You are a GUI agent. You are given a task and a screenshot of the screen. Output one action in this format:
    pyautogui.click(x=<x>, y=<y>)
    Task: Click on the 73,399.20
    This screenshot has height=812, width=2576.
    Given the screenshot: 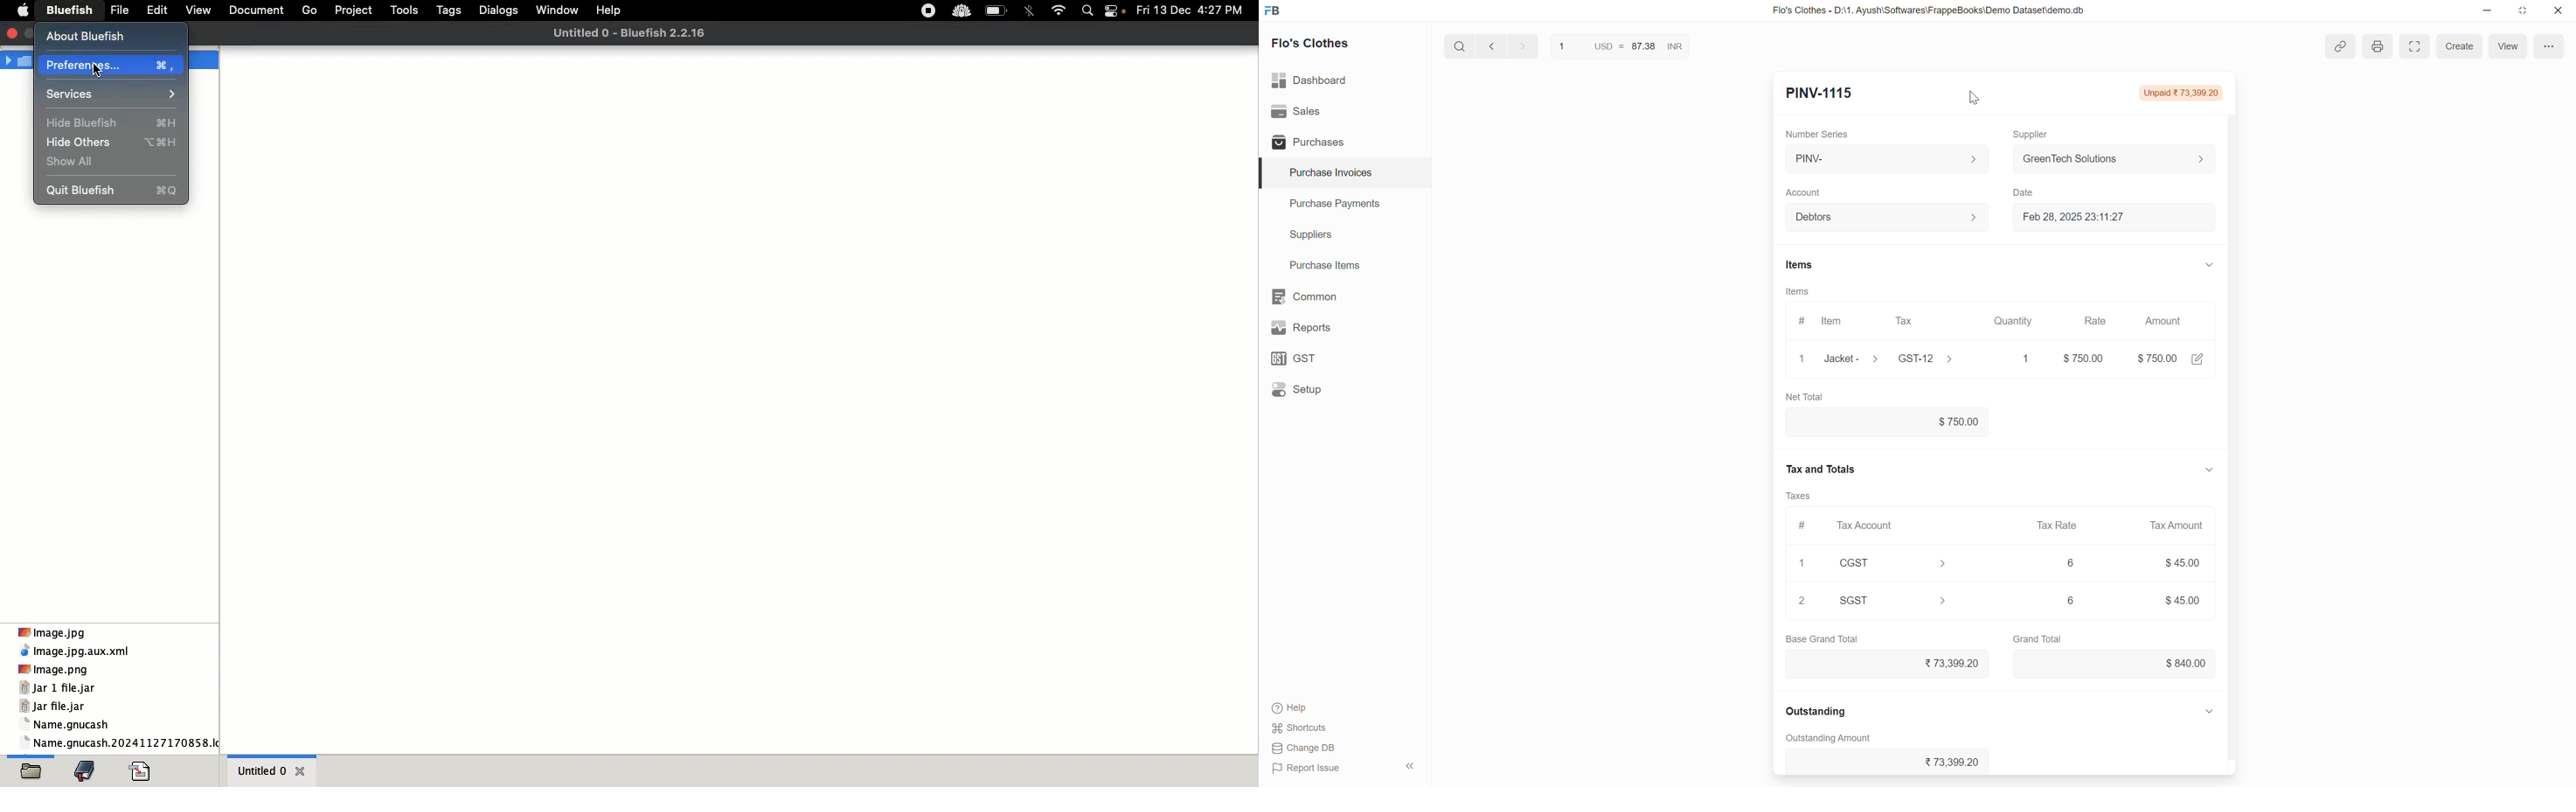 What is the action you would take?
    pyautogui.click(x=1888, y=761)
    